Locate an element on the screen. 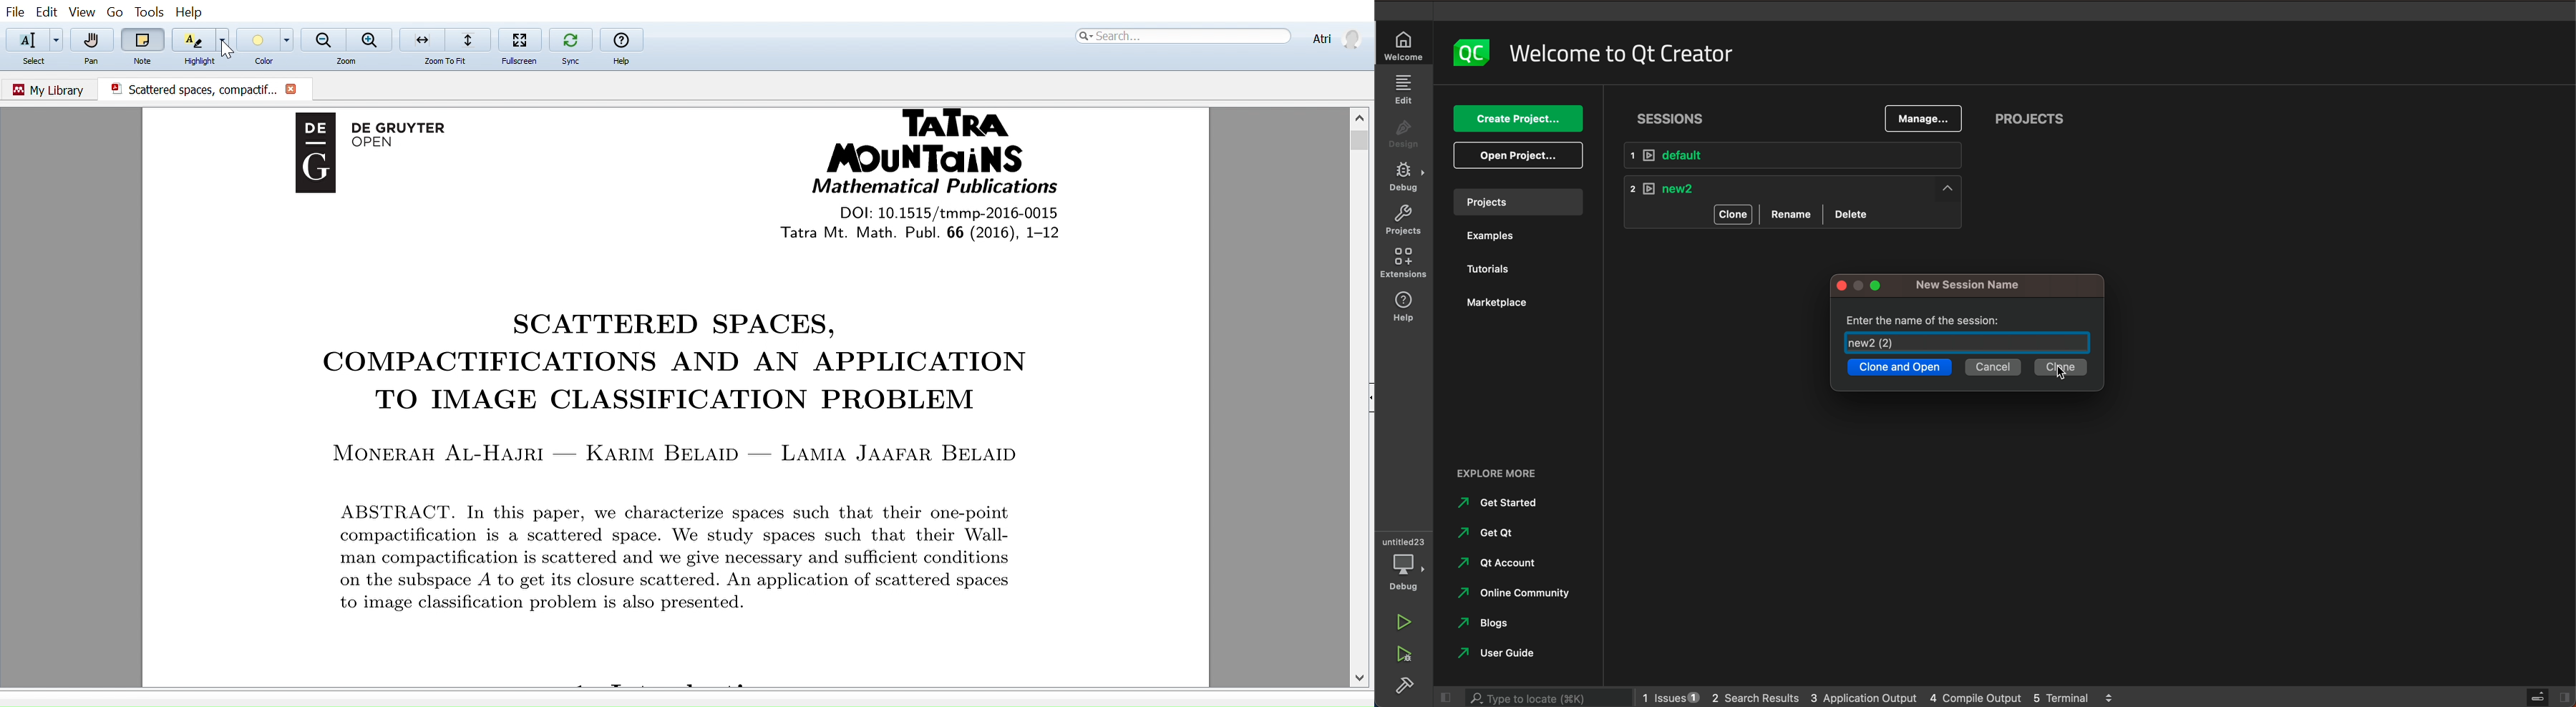 This screenshot has width=2576, height=728. Zoom out is located at coordinates (324, 38).